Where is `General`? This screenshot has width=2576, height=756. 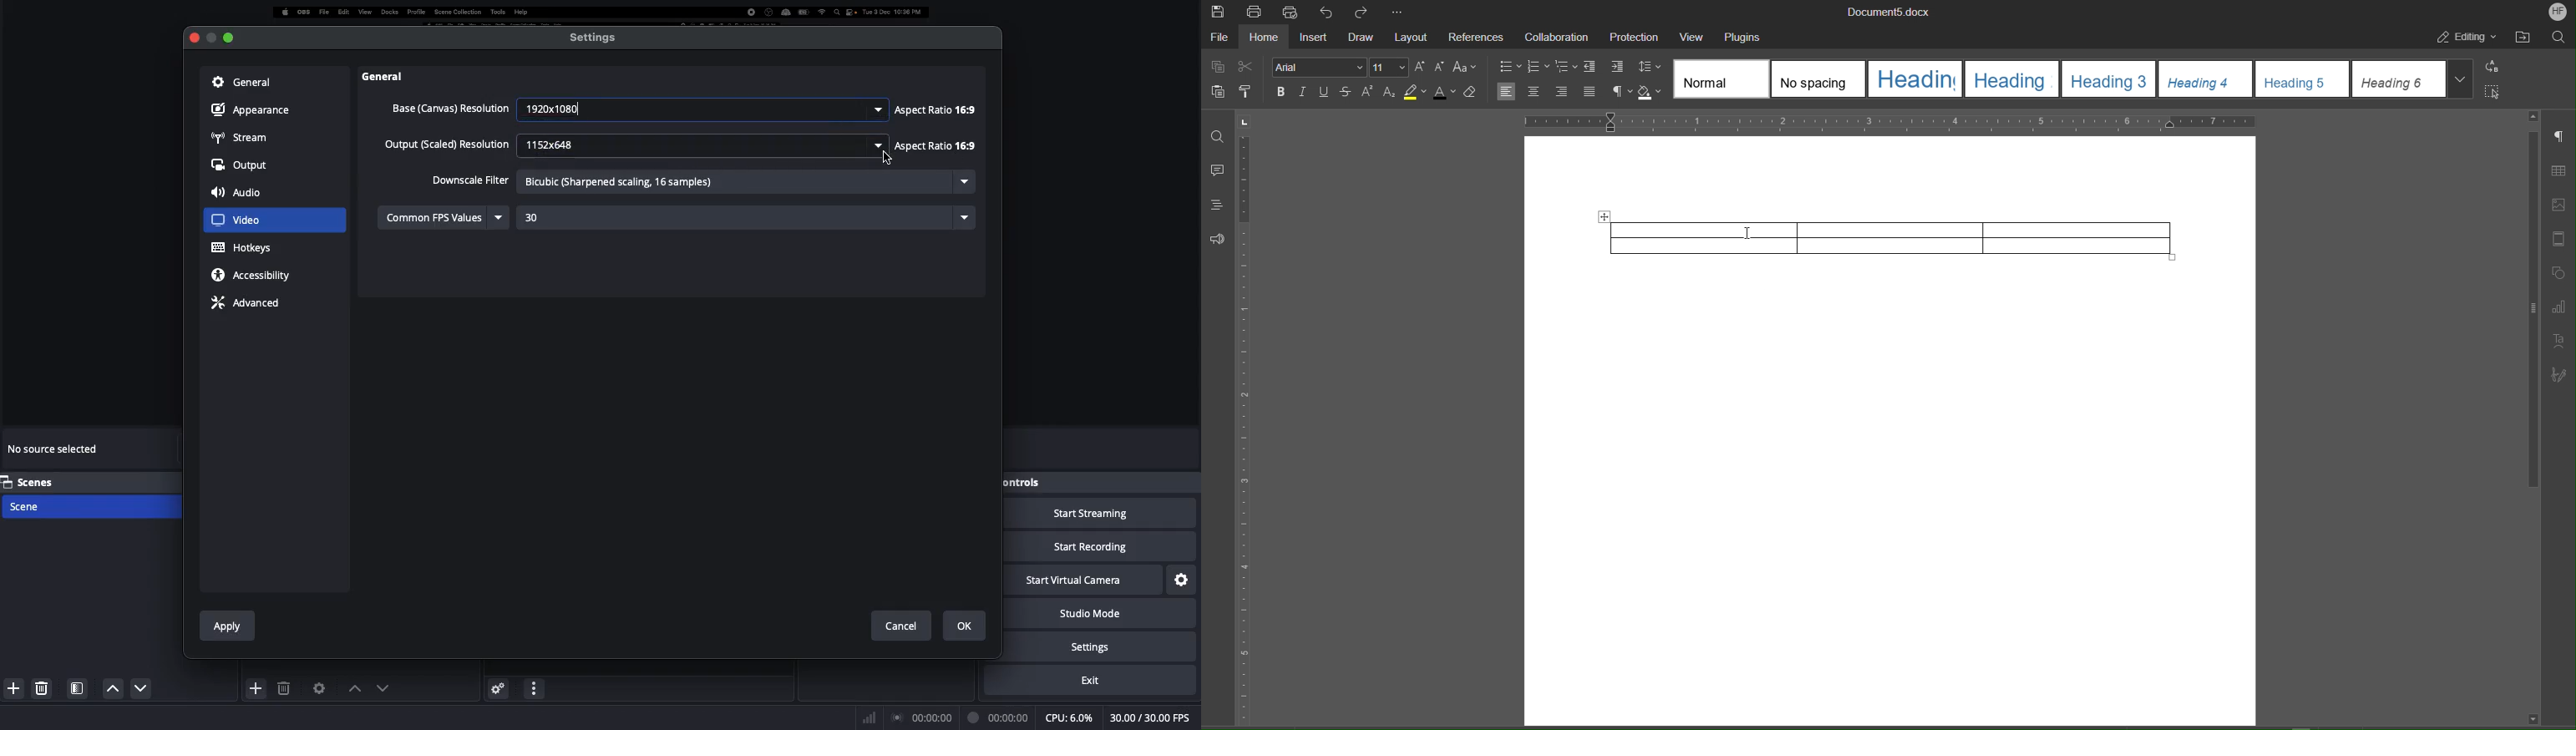 General is located at coordinates (240, 81).